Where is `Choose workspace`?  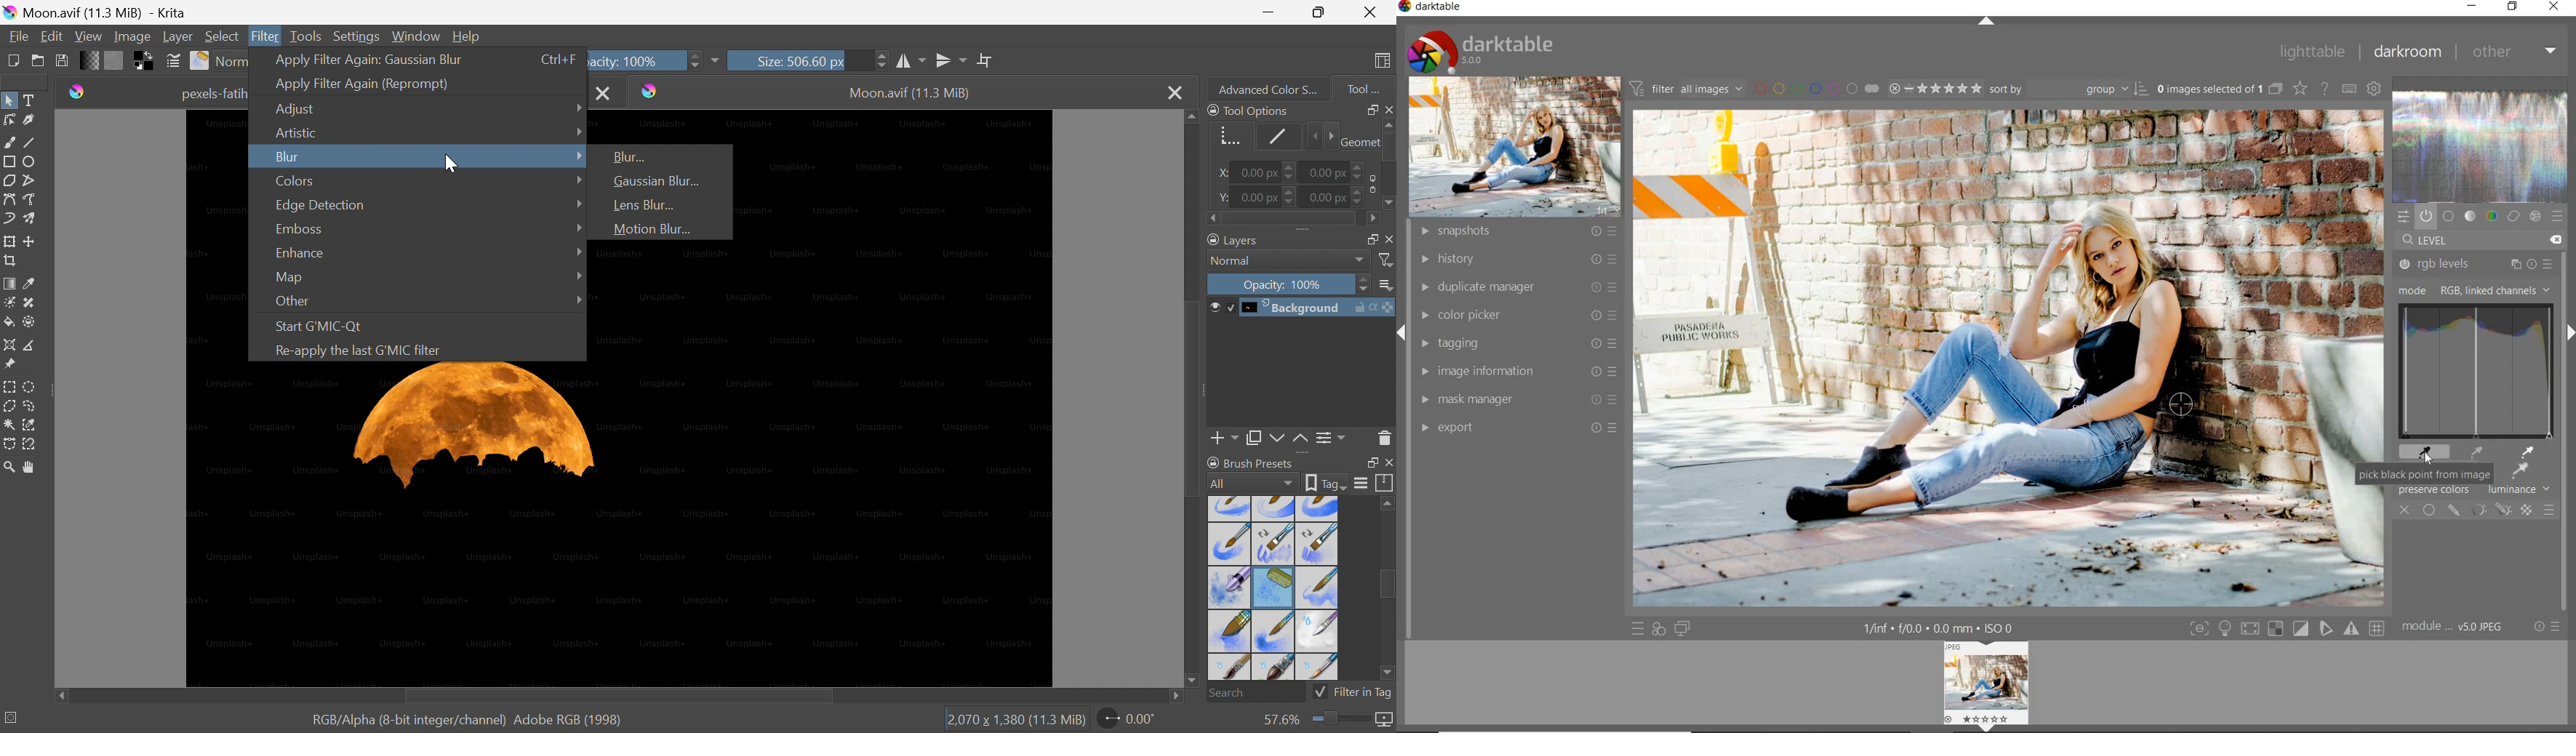
Choose workspace is located at coordinates (1385, 63).